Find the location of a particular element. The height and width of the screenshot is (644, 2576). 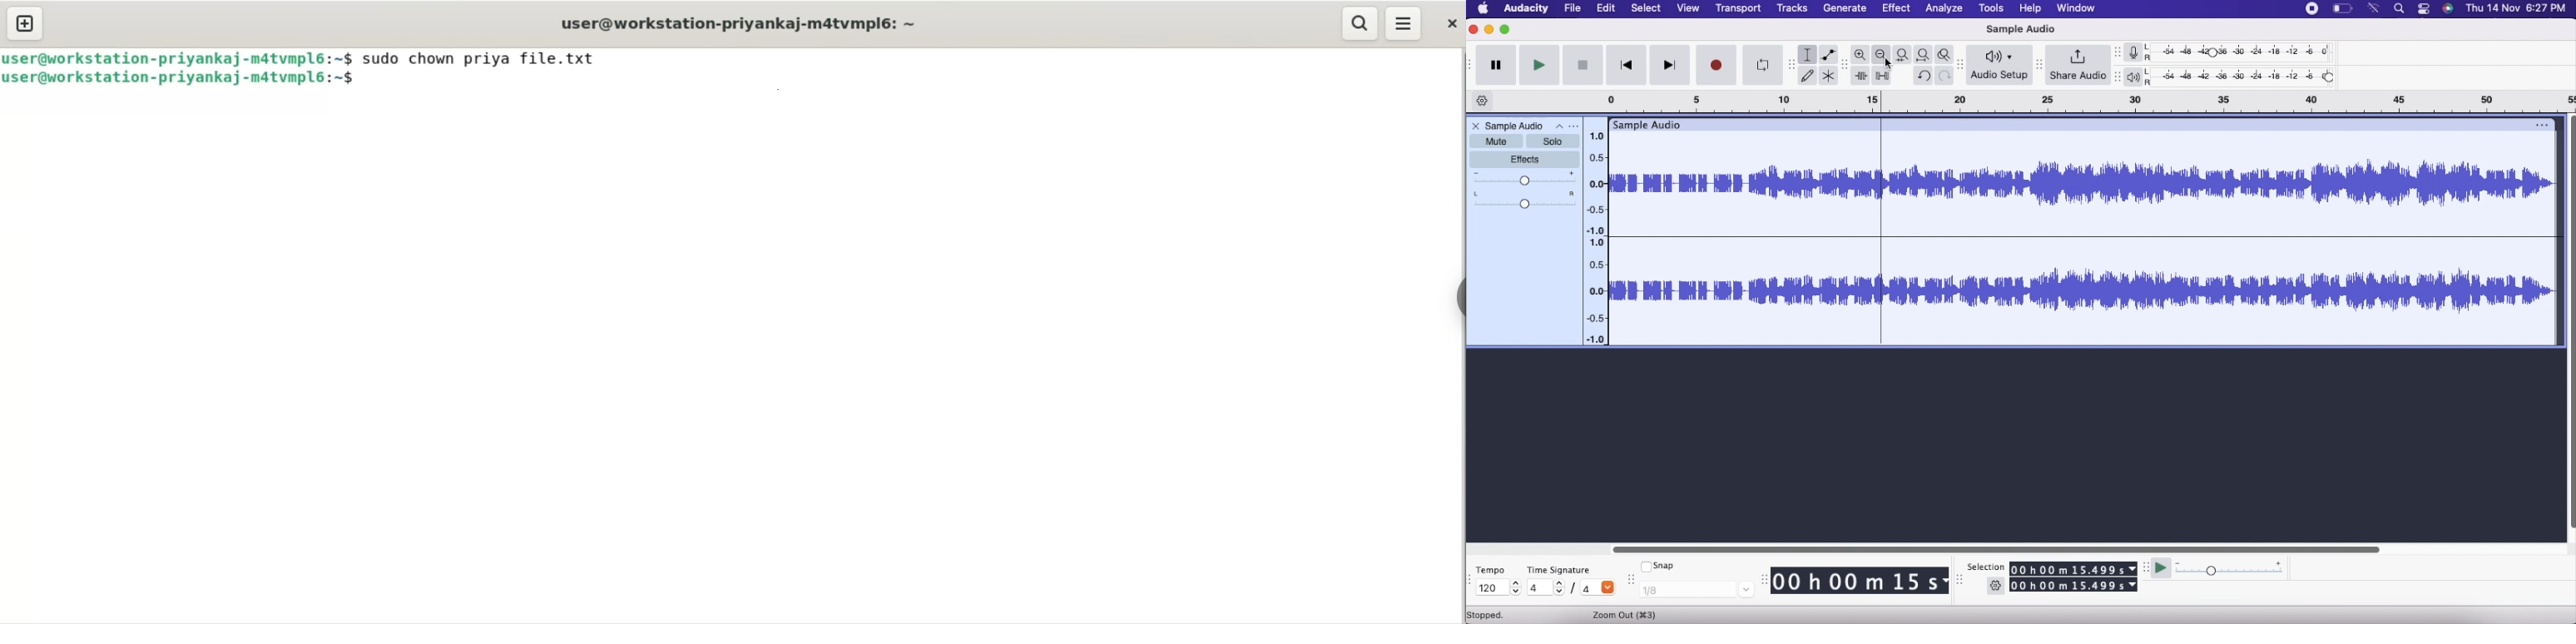

Draw Tool is located at coordinates (1807, 77).